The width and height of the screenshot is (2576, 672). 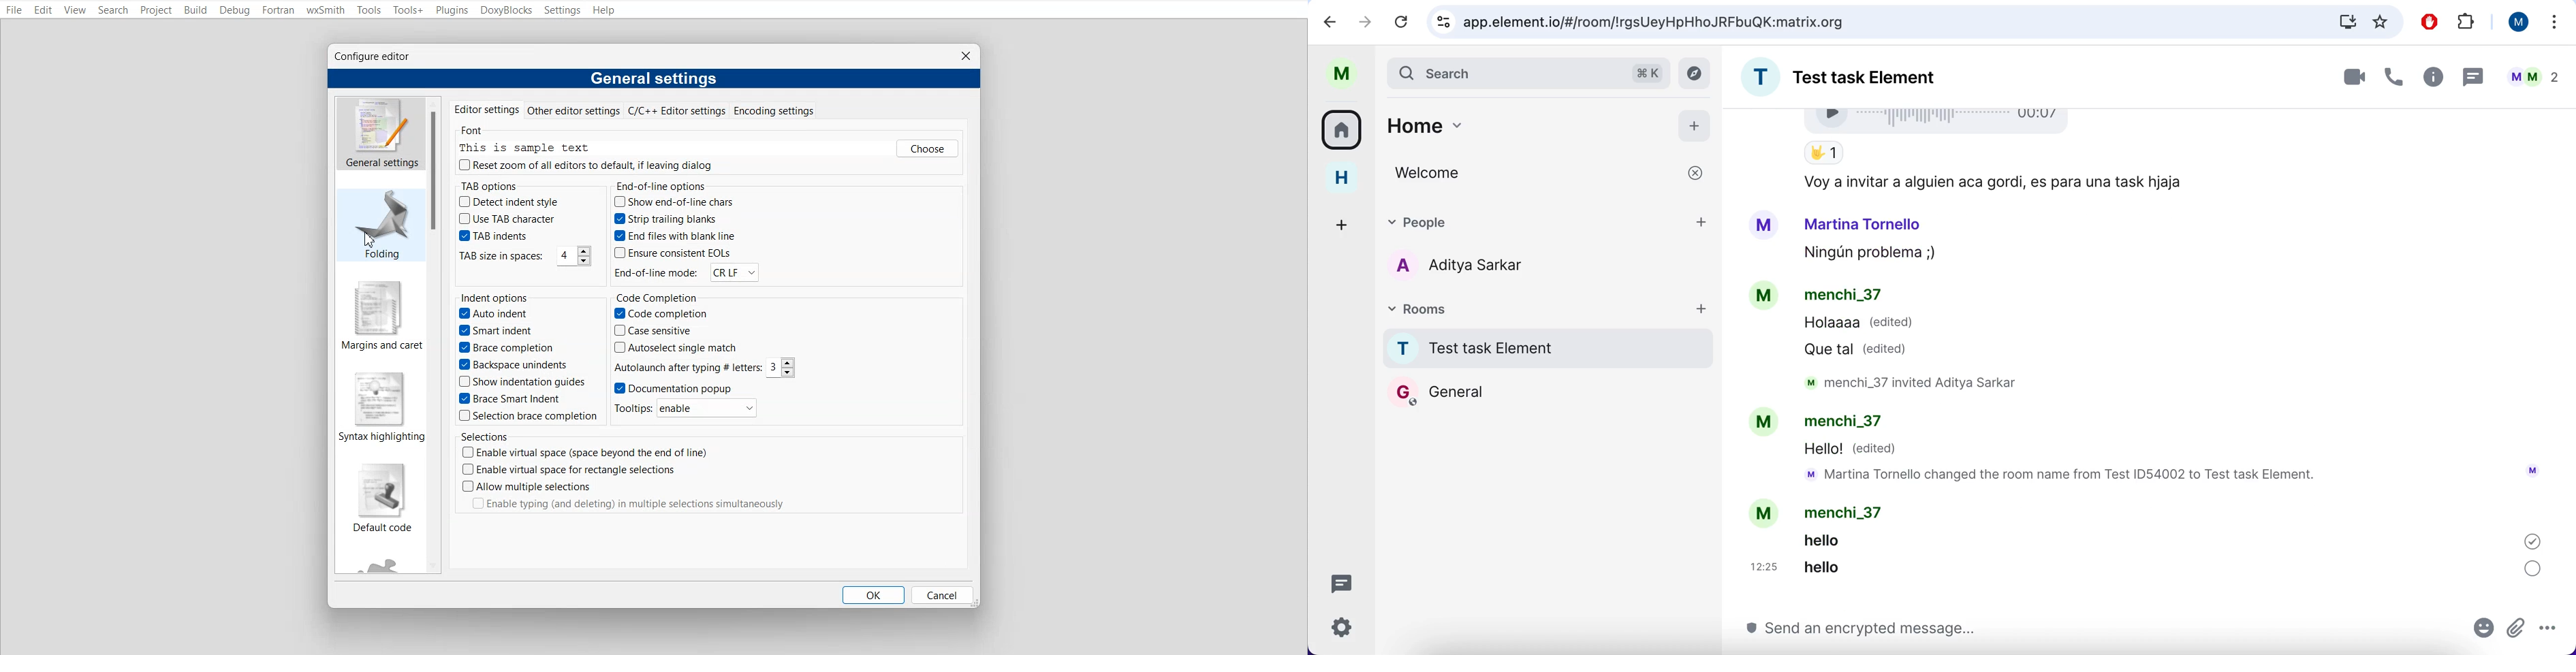 What do you see at coordinates (1473, 267) in the screenshot?
I see `users ` at bounding box center [1473, 267].